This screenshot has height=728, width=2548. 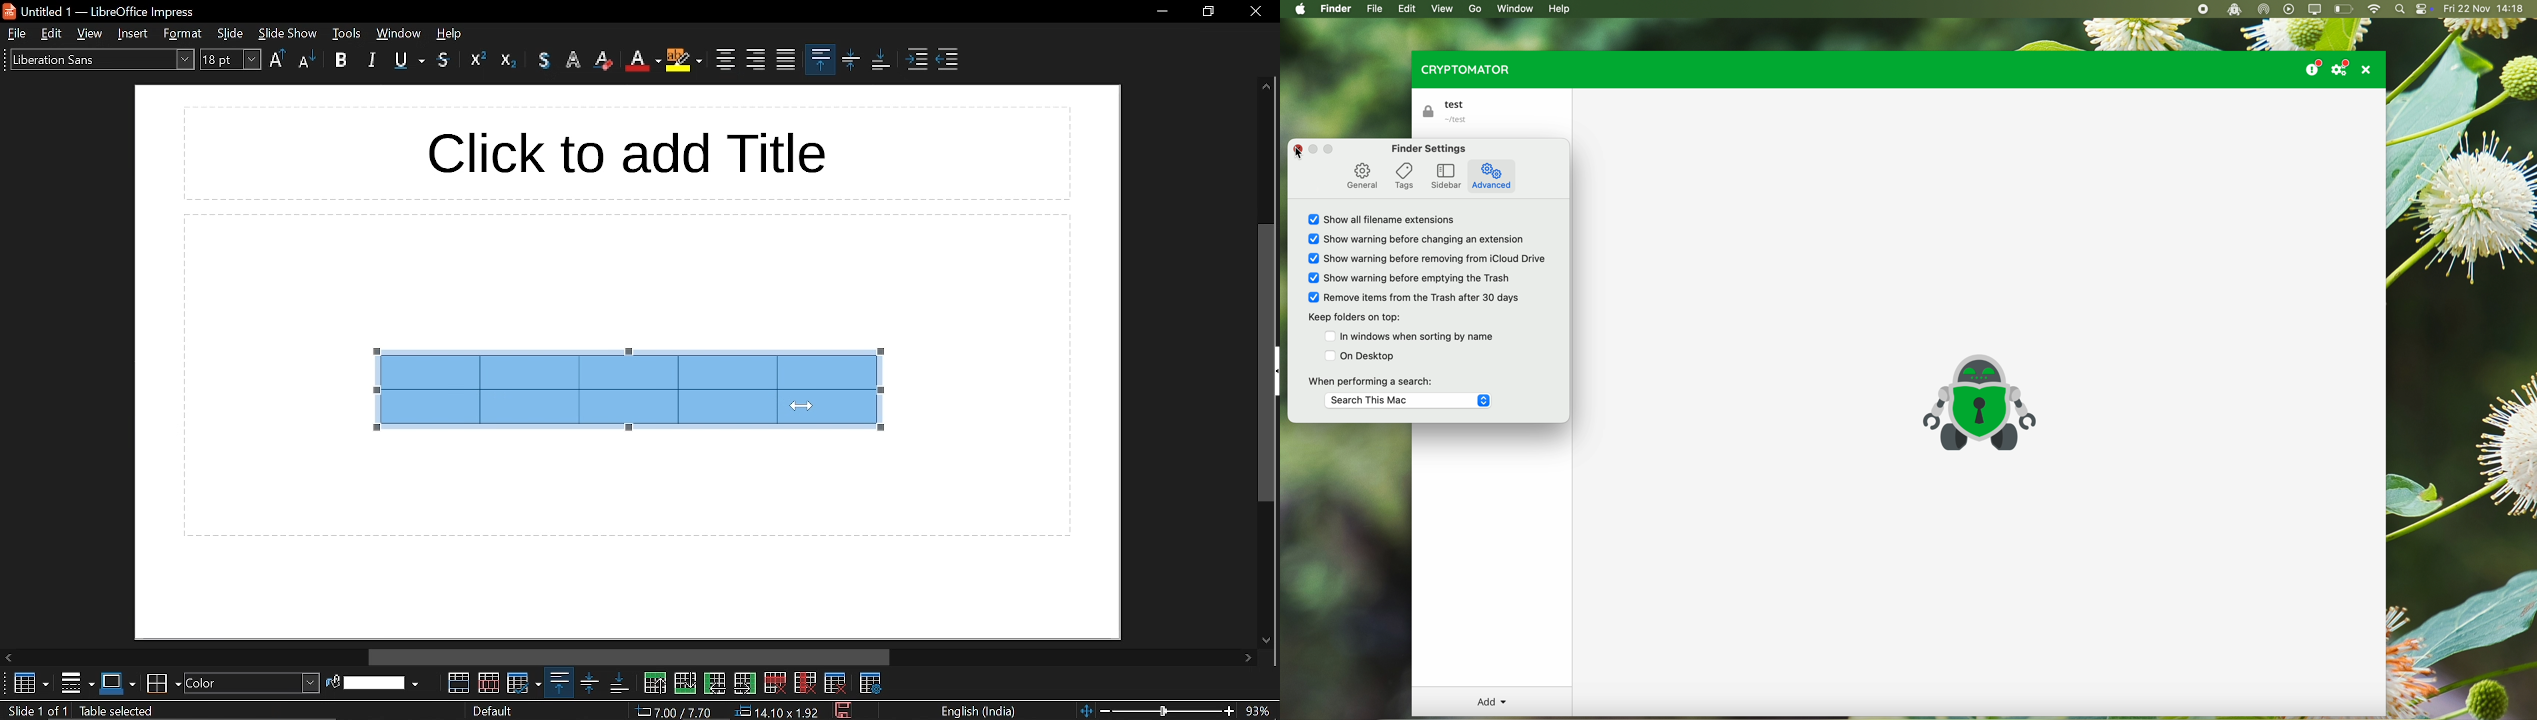 What do you see at coordinates (1409, 335) in the screenshot?
I see `In windows when sorting by name` at bounding box center [1409, 335].